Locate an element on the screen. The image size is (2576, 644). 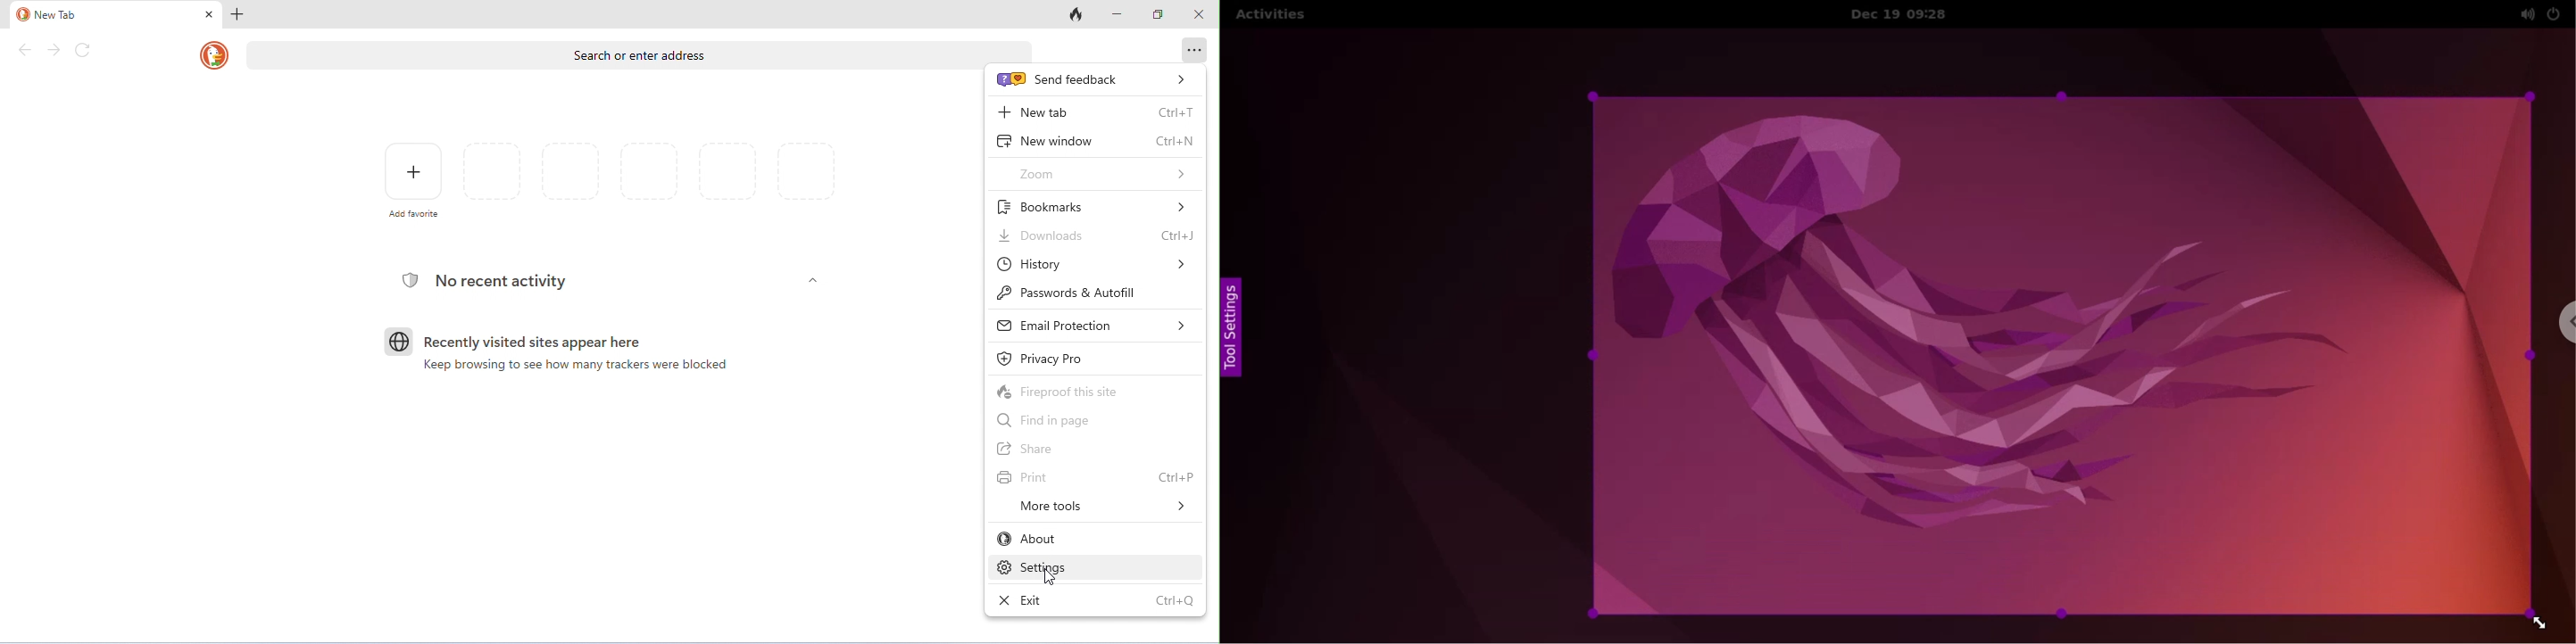
add new tab is located at coordinates (241, 15).